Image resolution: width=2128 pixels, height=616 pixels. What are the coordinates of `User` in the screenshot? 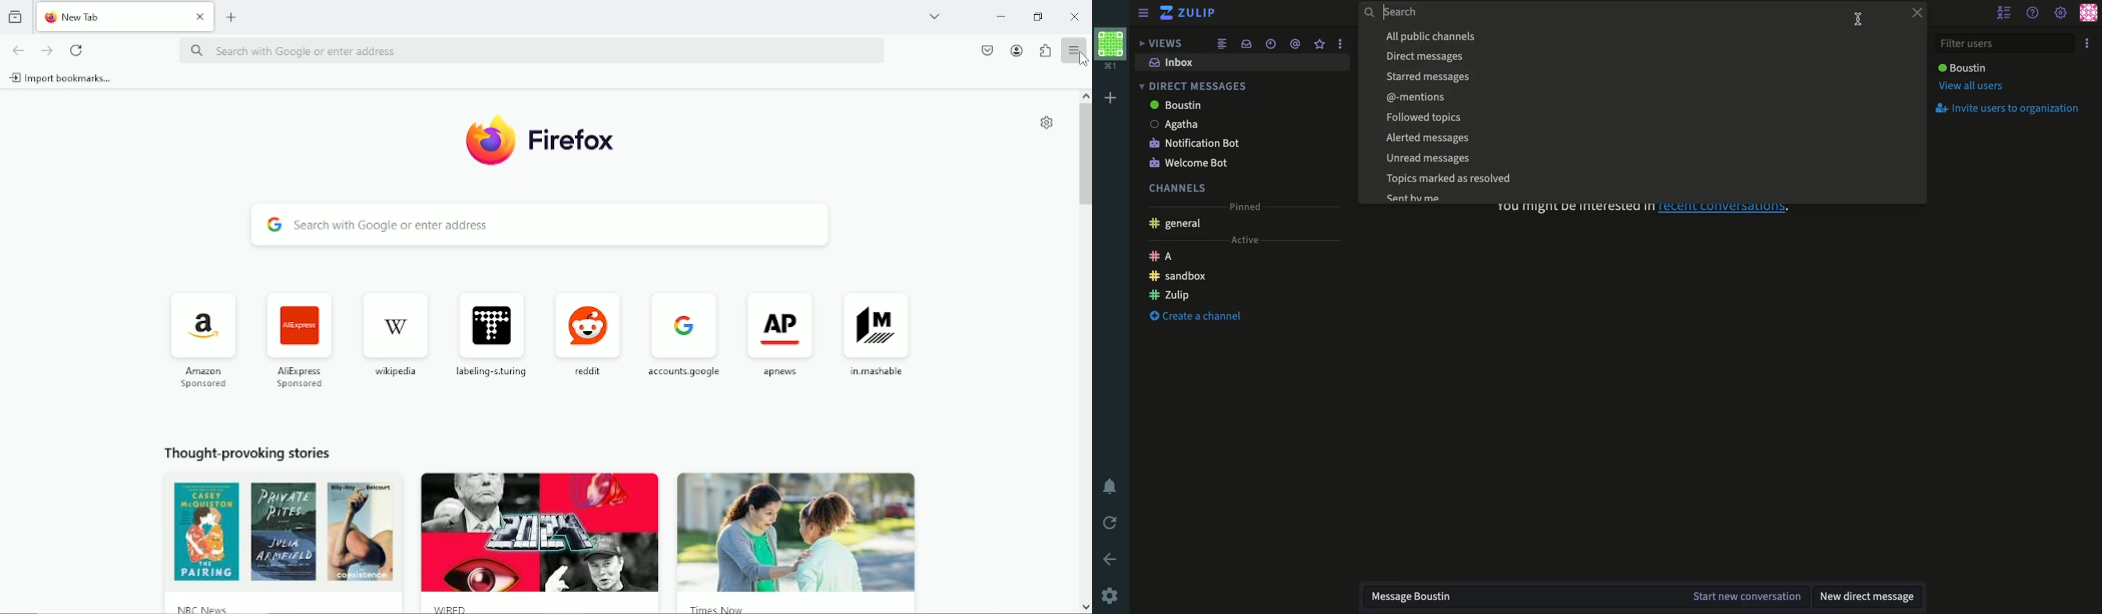 It's located at (1962, 67).